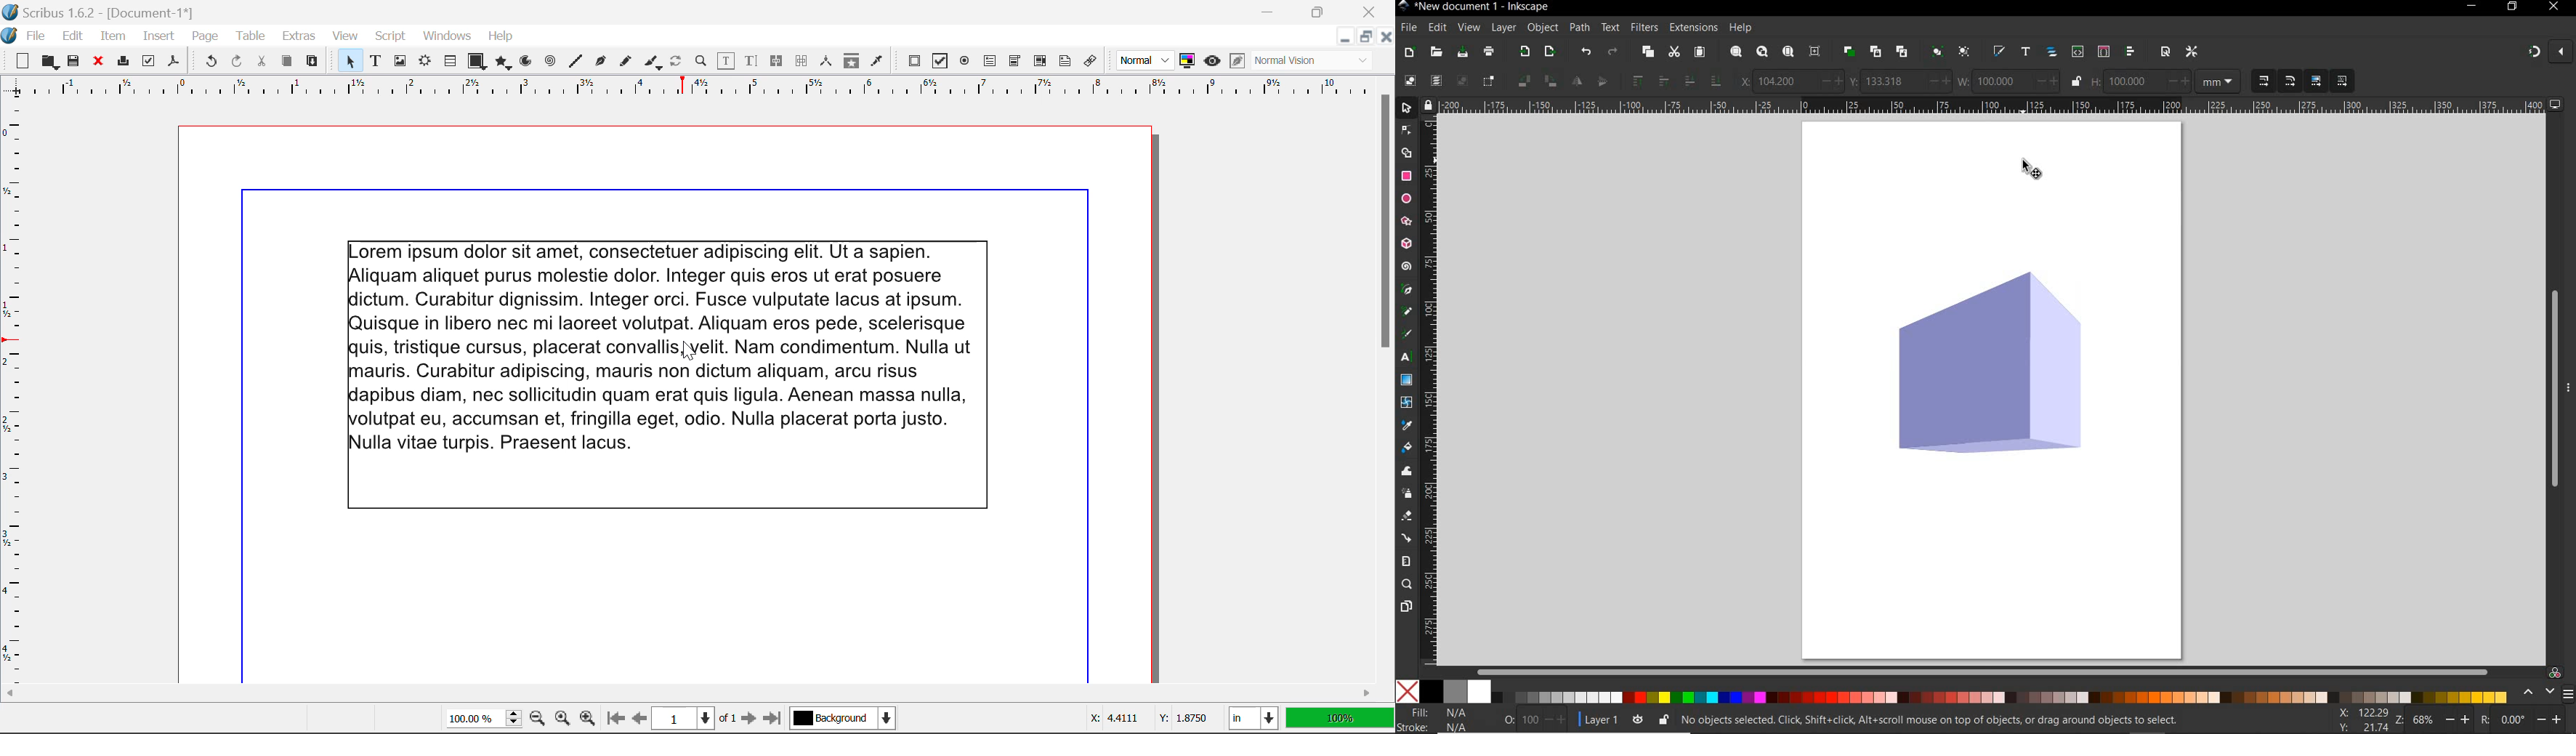 This screenshot has height=756, width=2576. Describe the element at coordinates (1406, 472) in the screenshot. I see `tweak tool` at that location.